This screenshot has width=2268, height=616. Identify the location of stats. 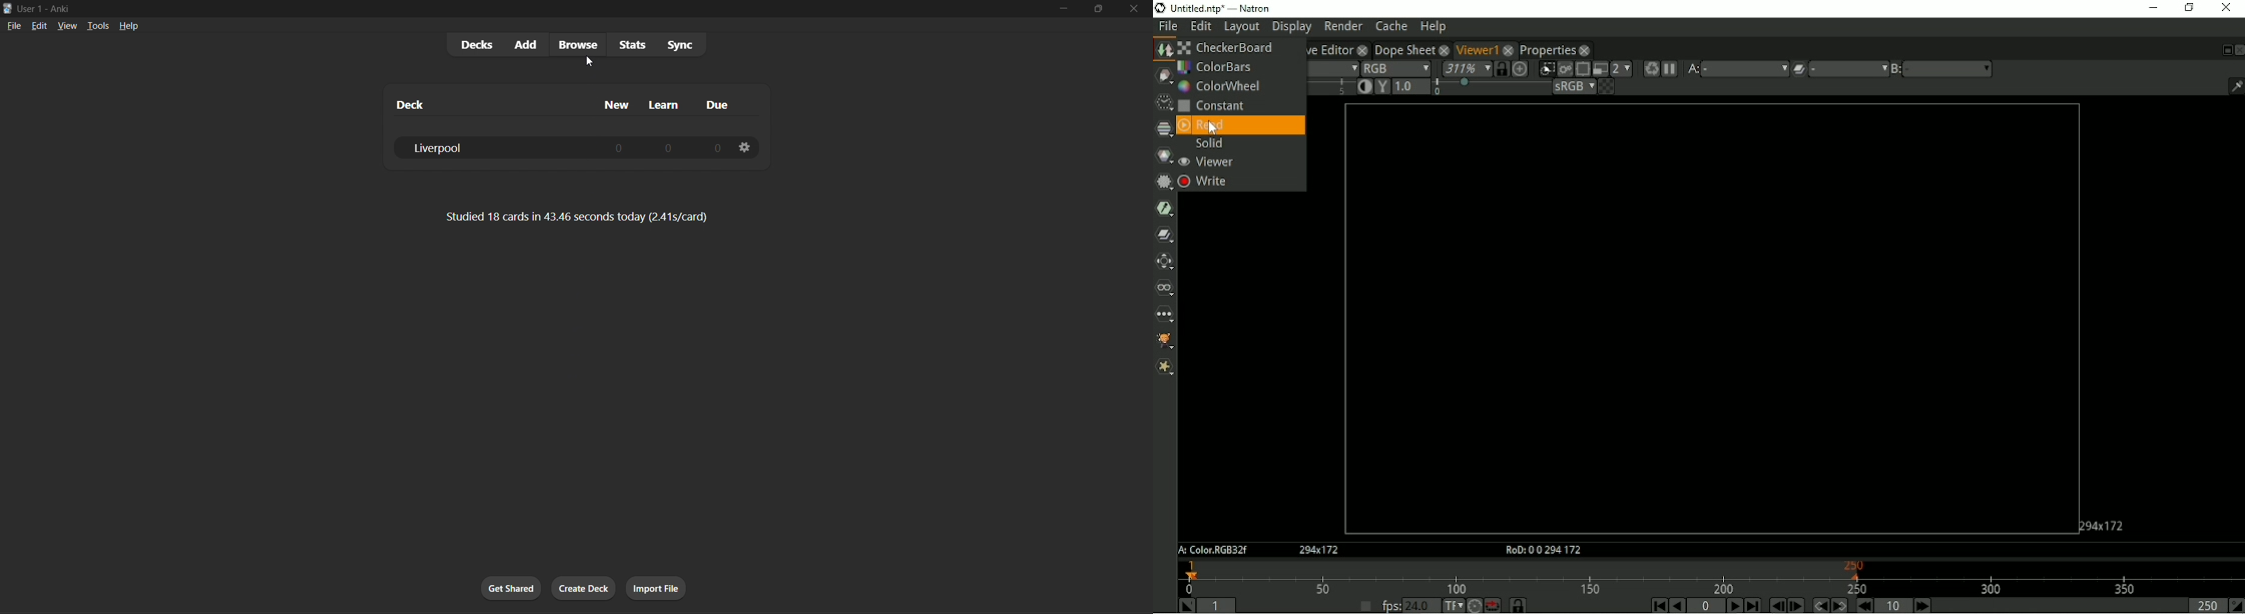
(632, 43).